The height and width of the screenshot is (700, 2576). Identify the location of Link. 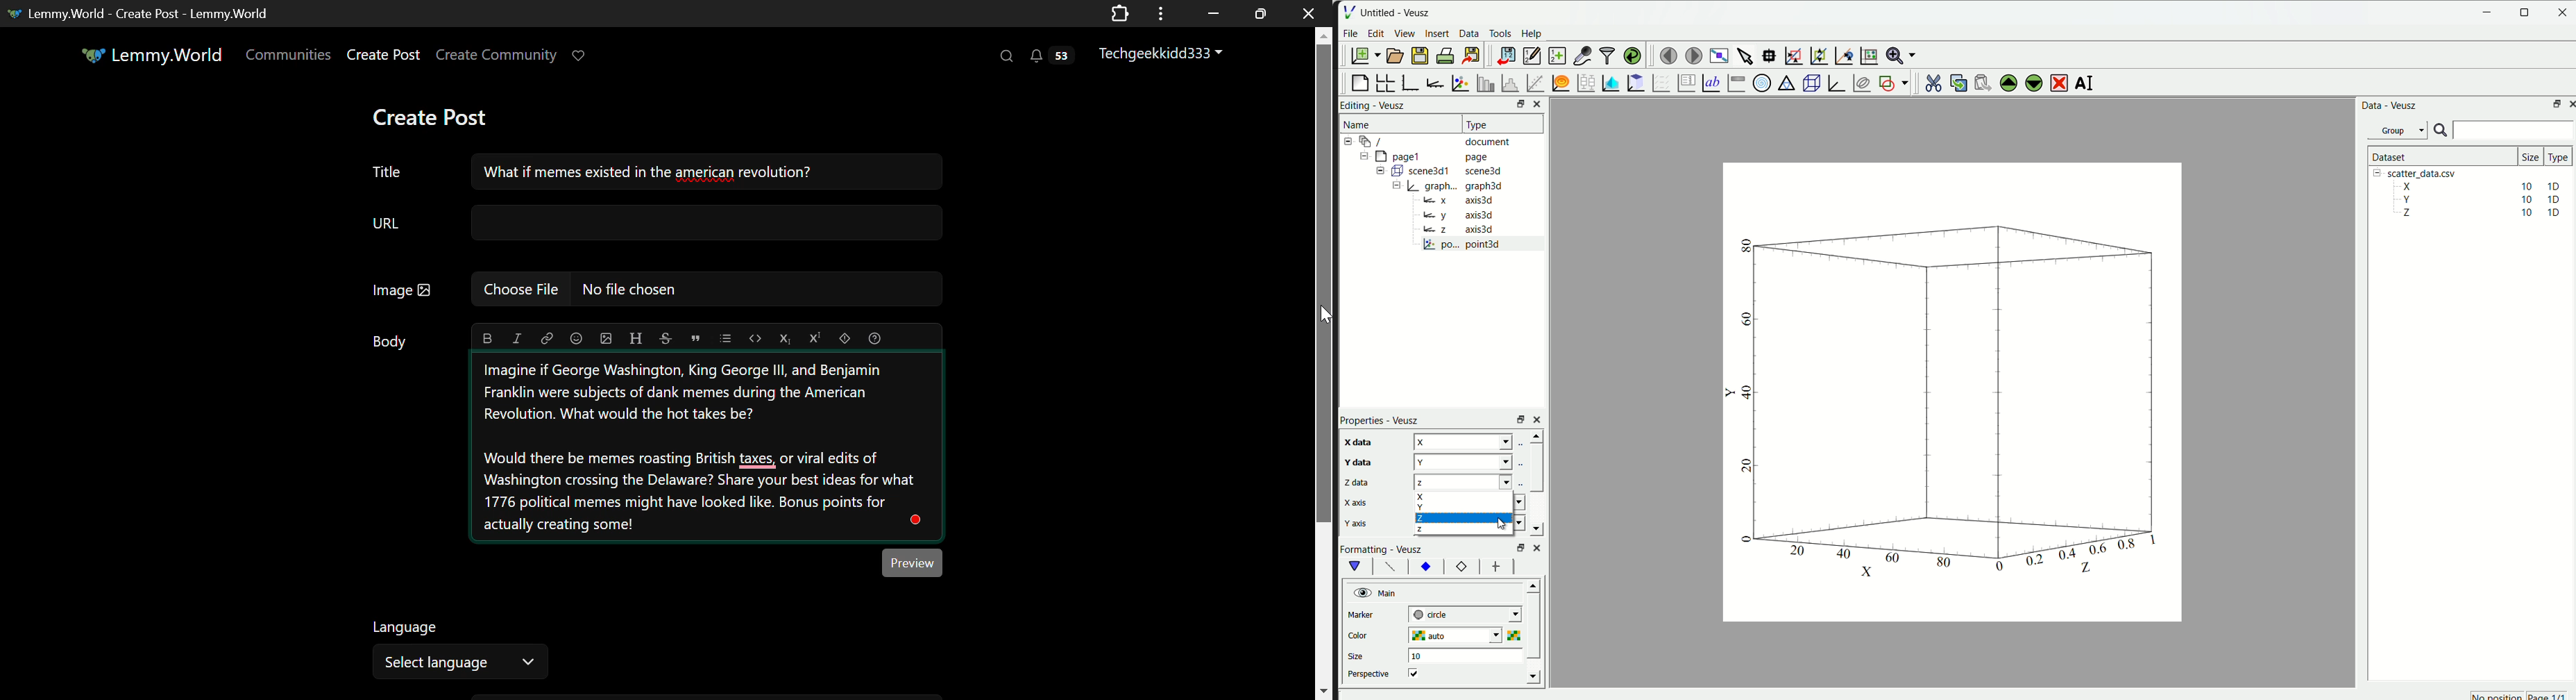
(547, 337).